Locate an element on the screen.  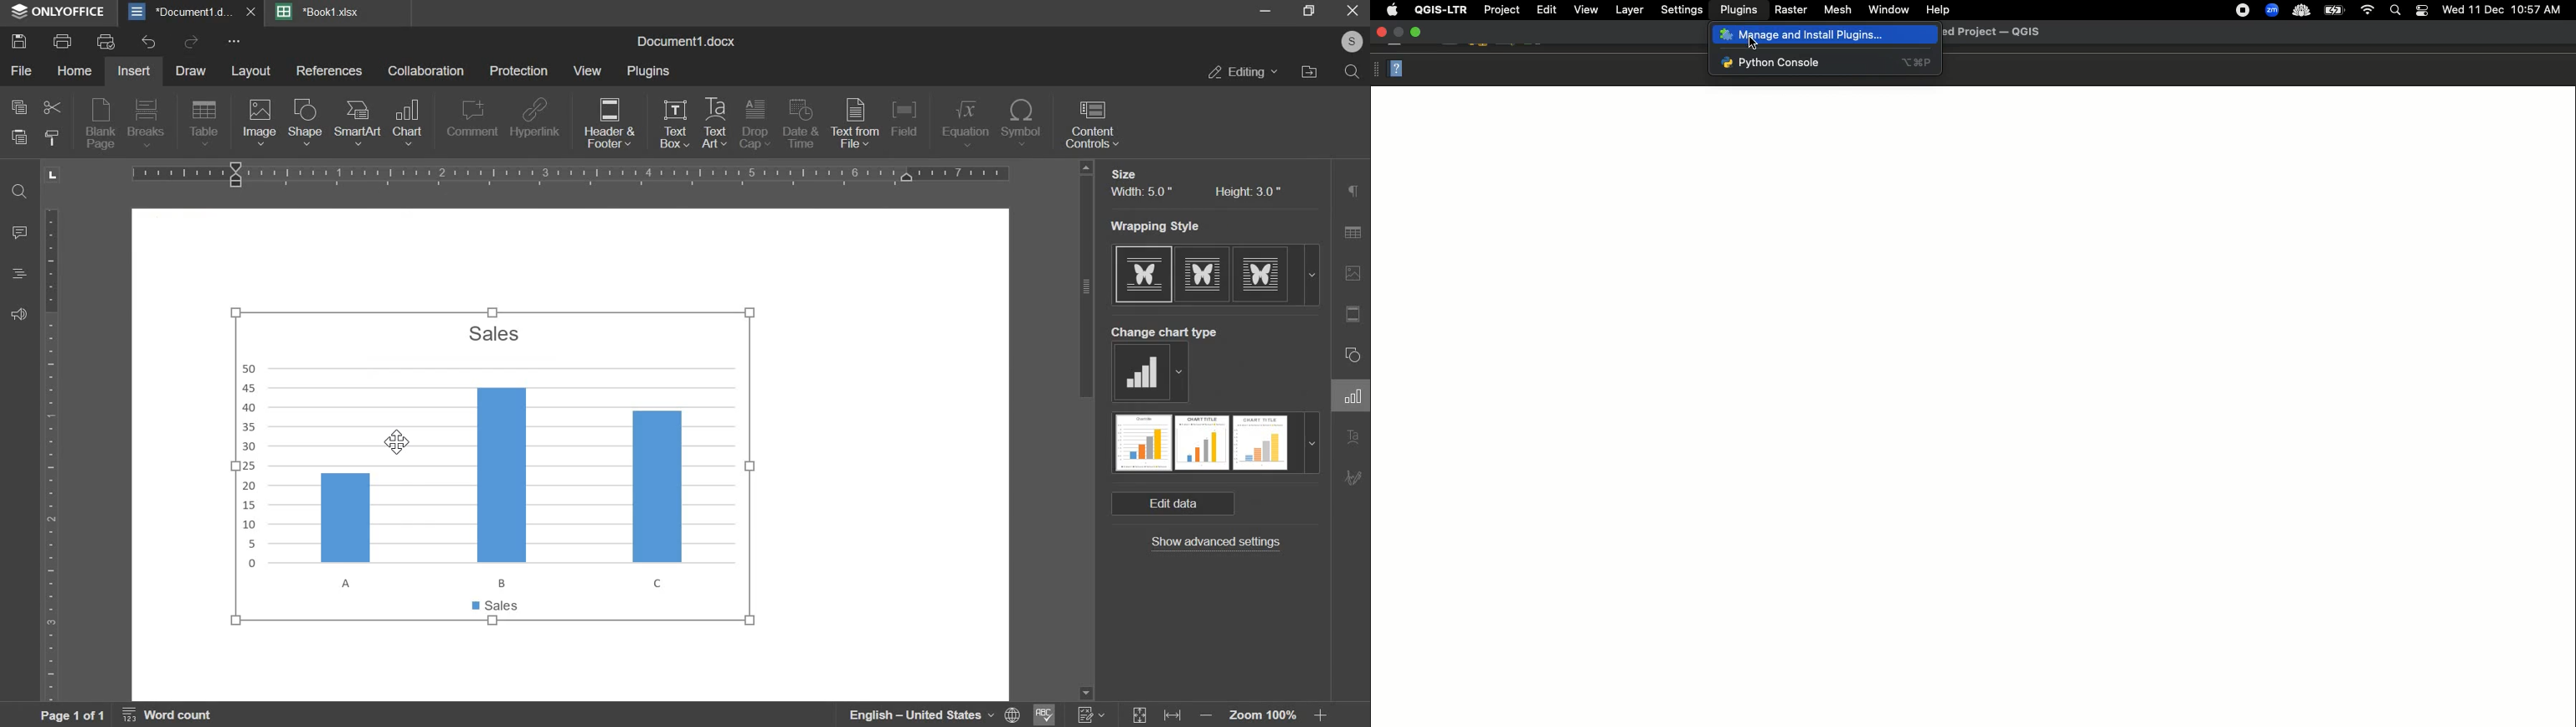
wrapping style is located at coordinates (1215, 273).